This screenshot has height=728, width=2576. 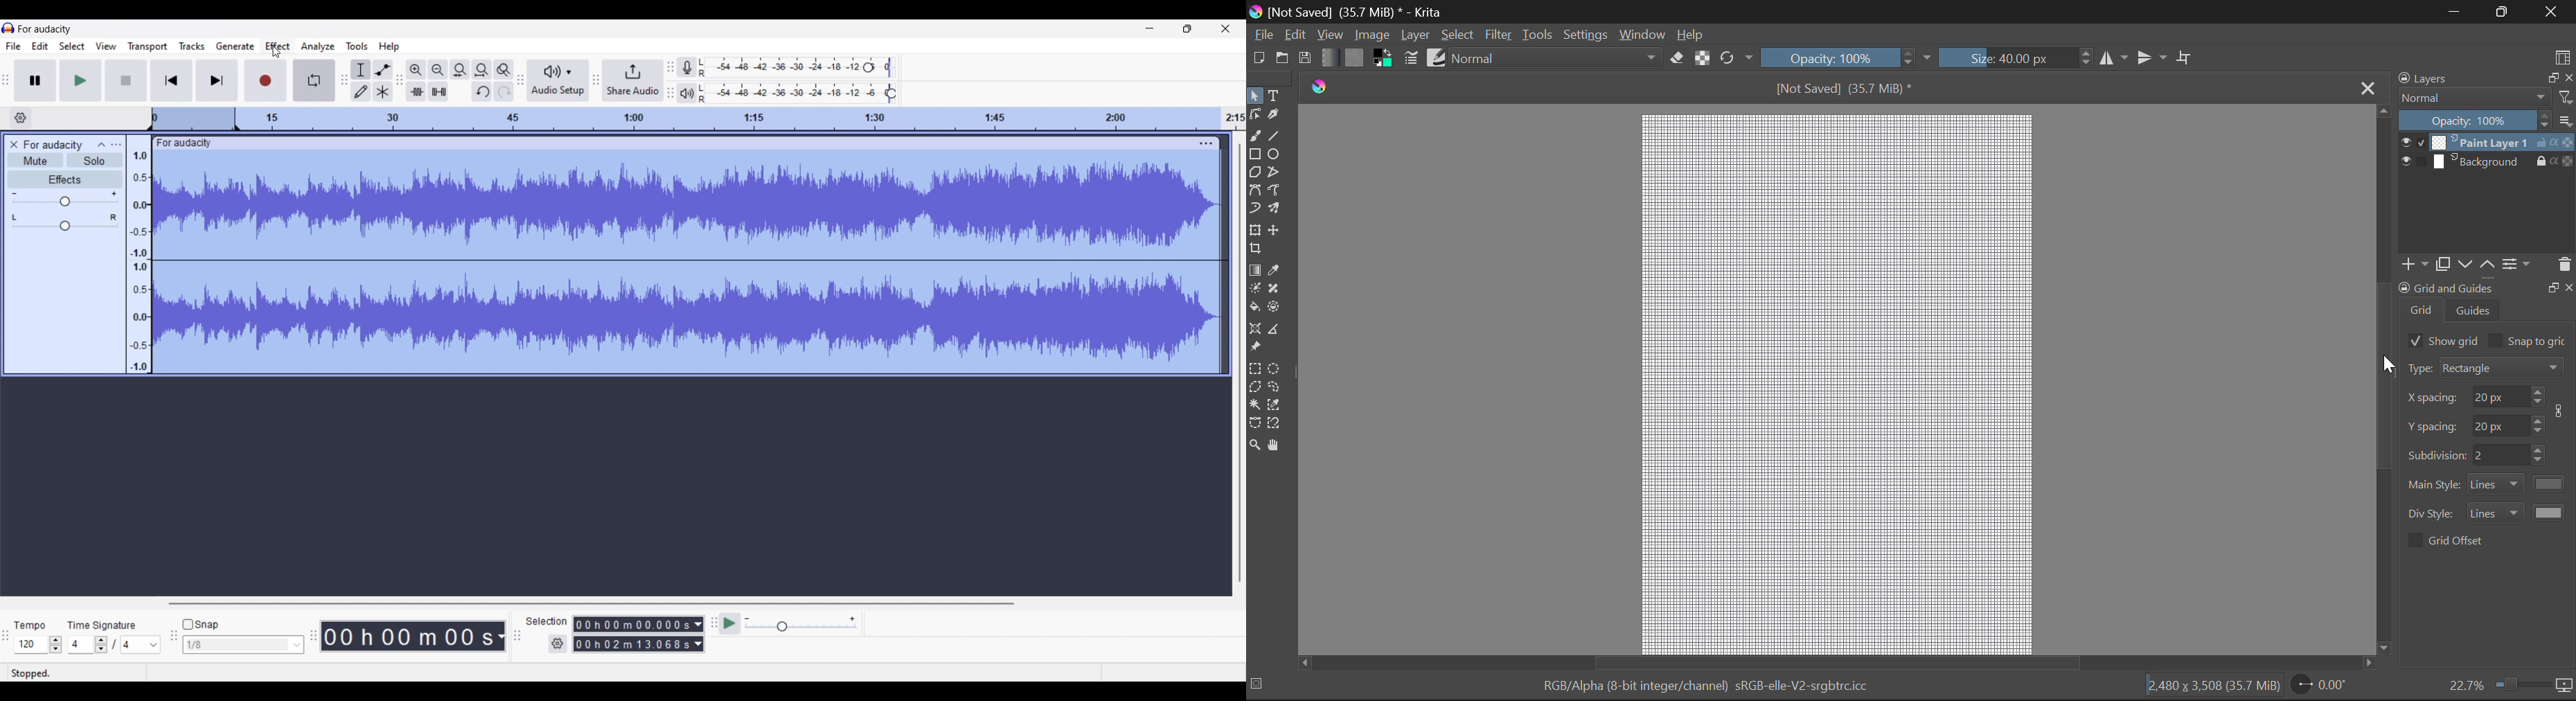 What do you see at coordinates (1278, 192) in the screenshot?
I see `Freehand Path Tool` at bounding box center [1278, 192].